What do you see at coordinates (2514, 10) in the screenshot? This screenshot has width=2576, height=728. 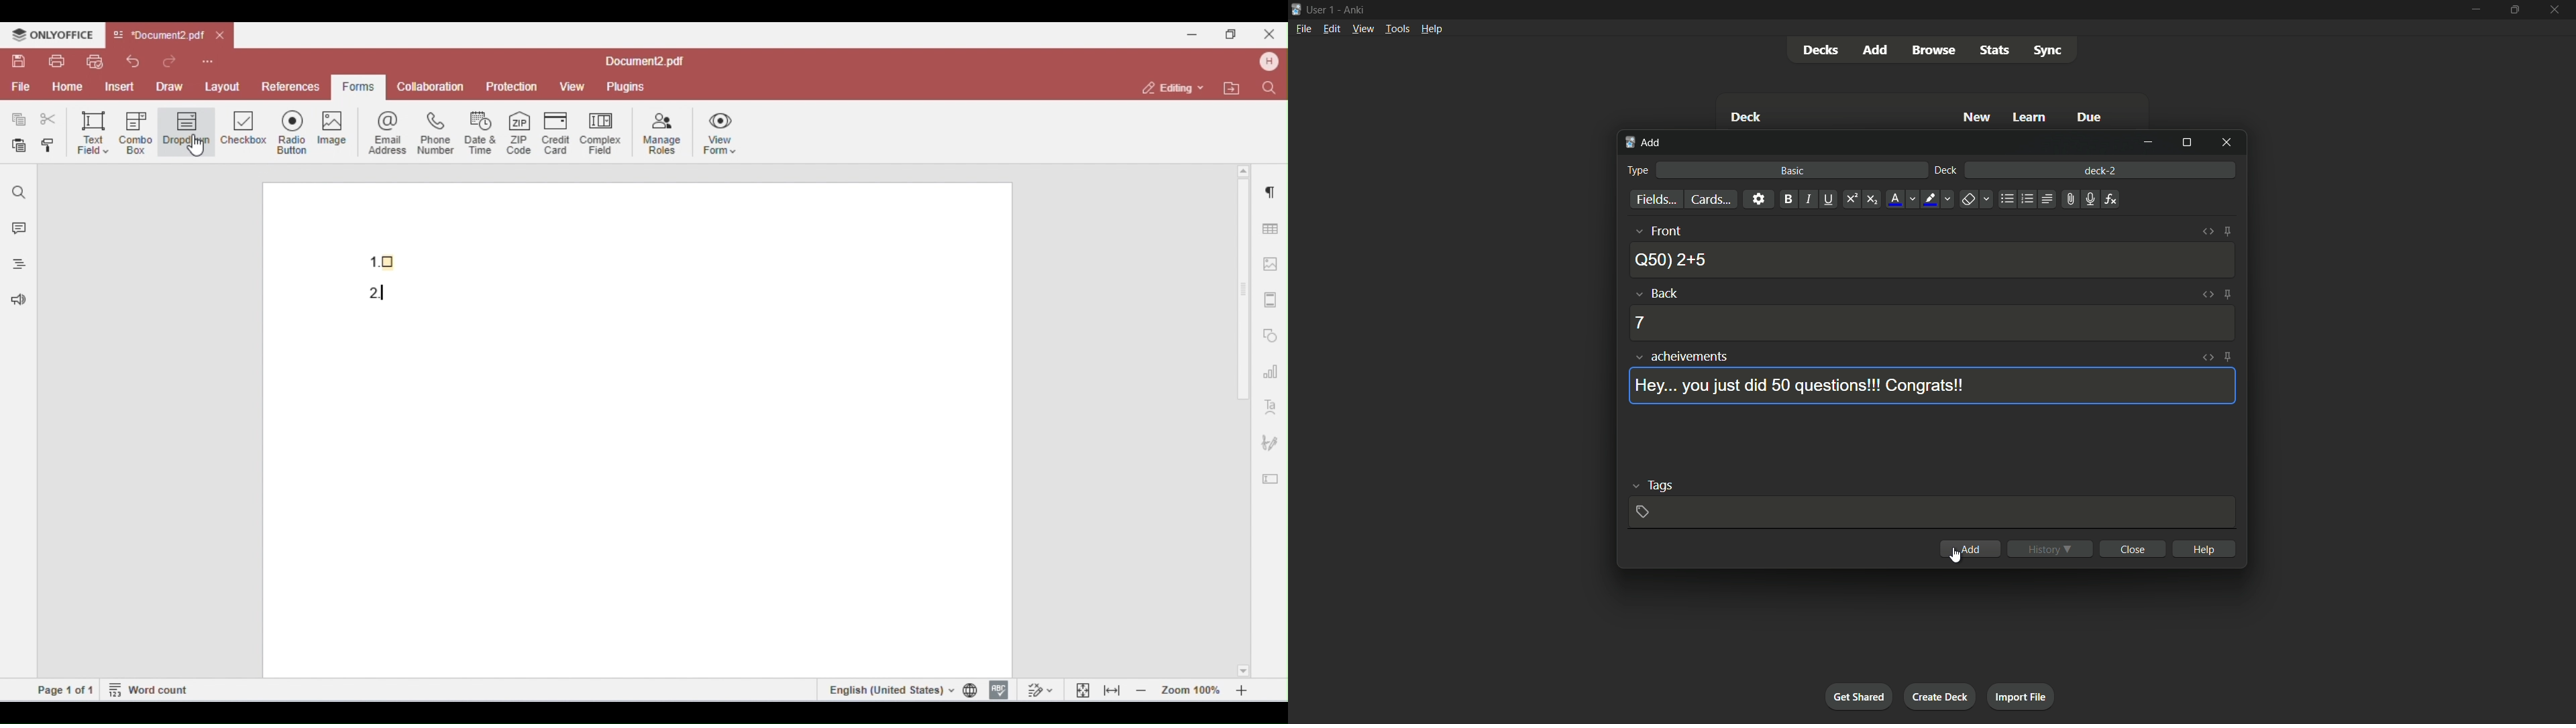 I see `maximize` at bounding box center [2514, 10].